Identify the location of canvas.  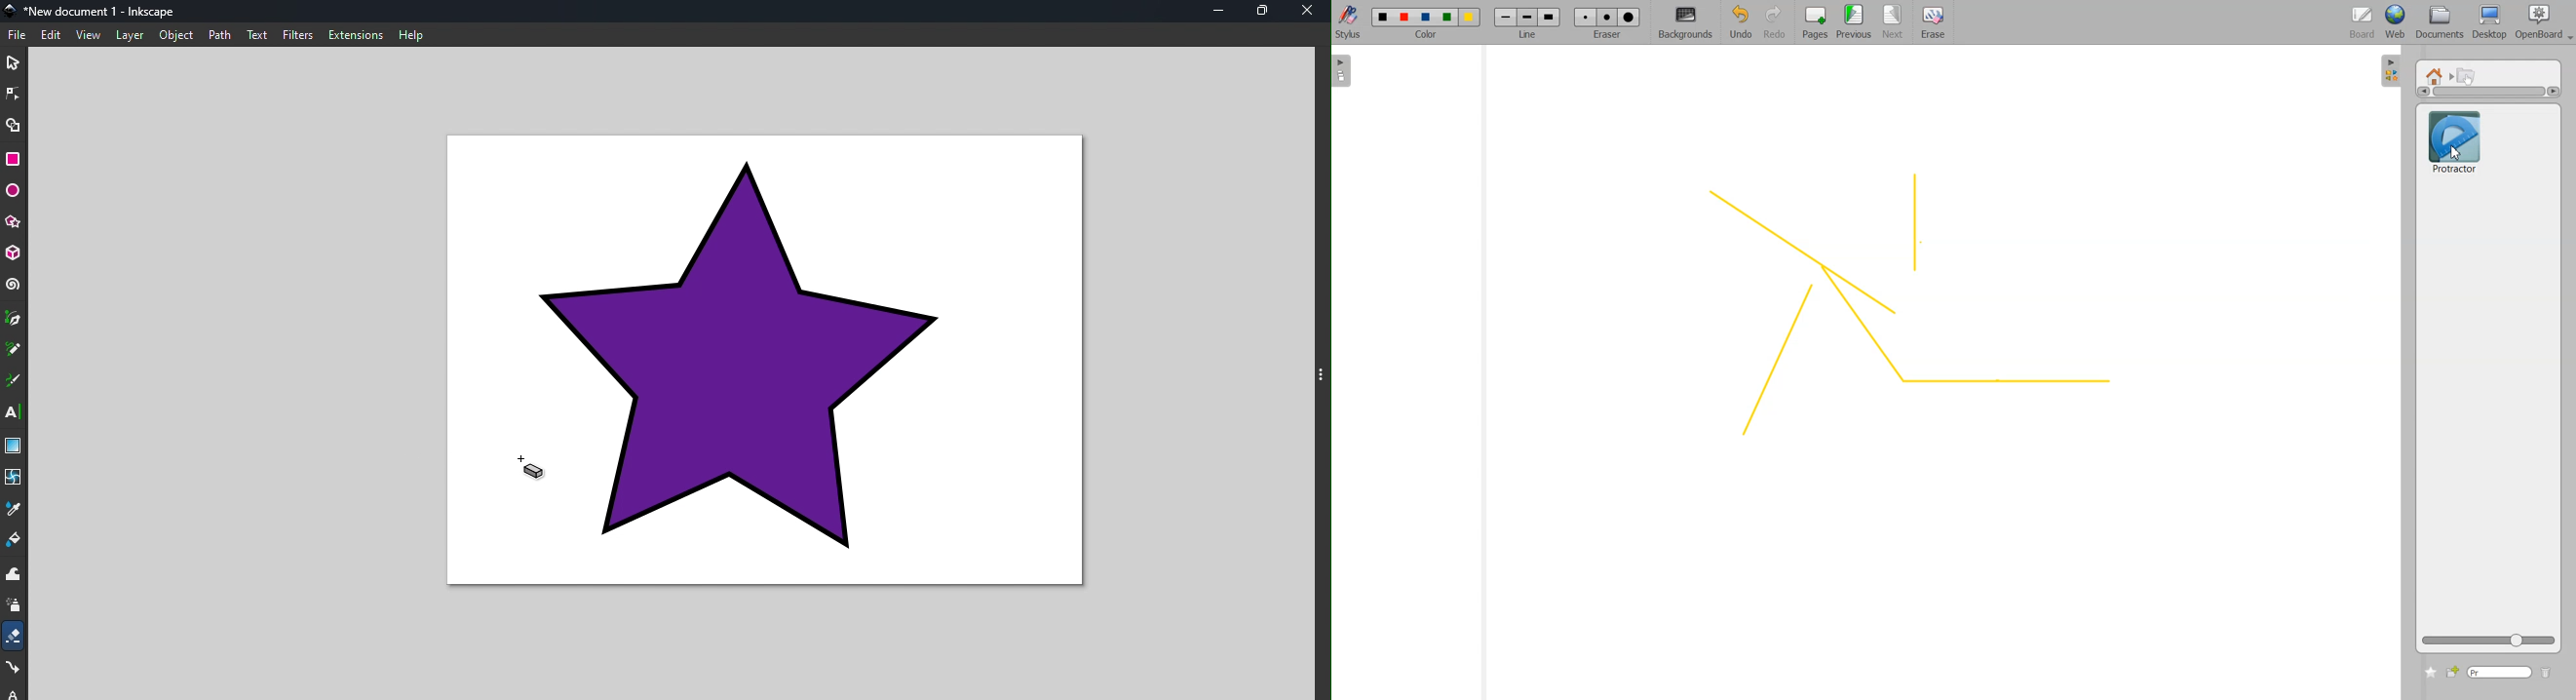
(765, 360).